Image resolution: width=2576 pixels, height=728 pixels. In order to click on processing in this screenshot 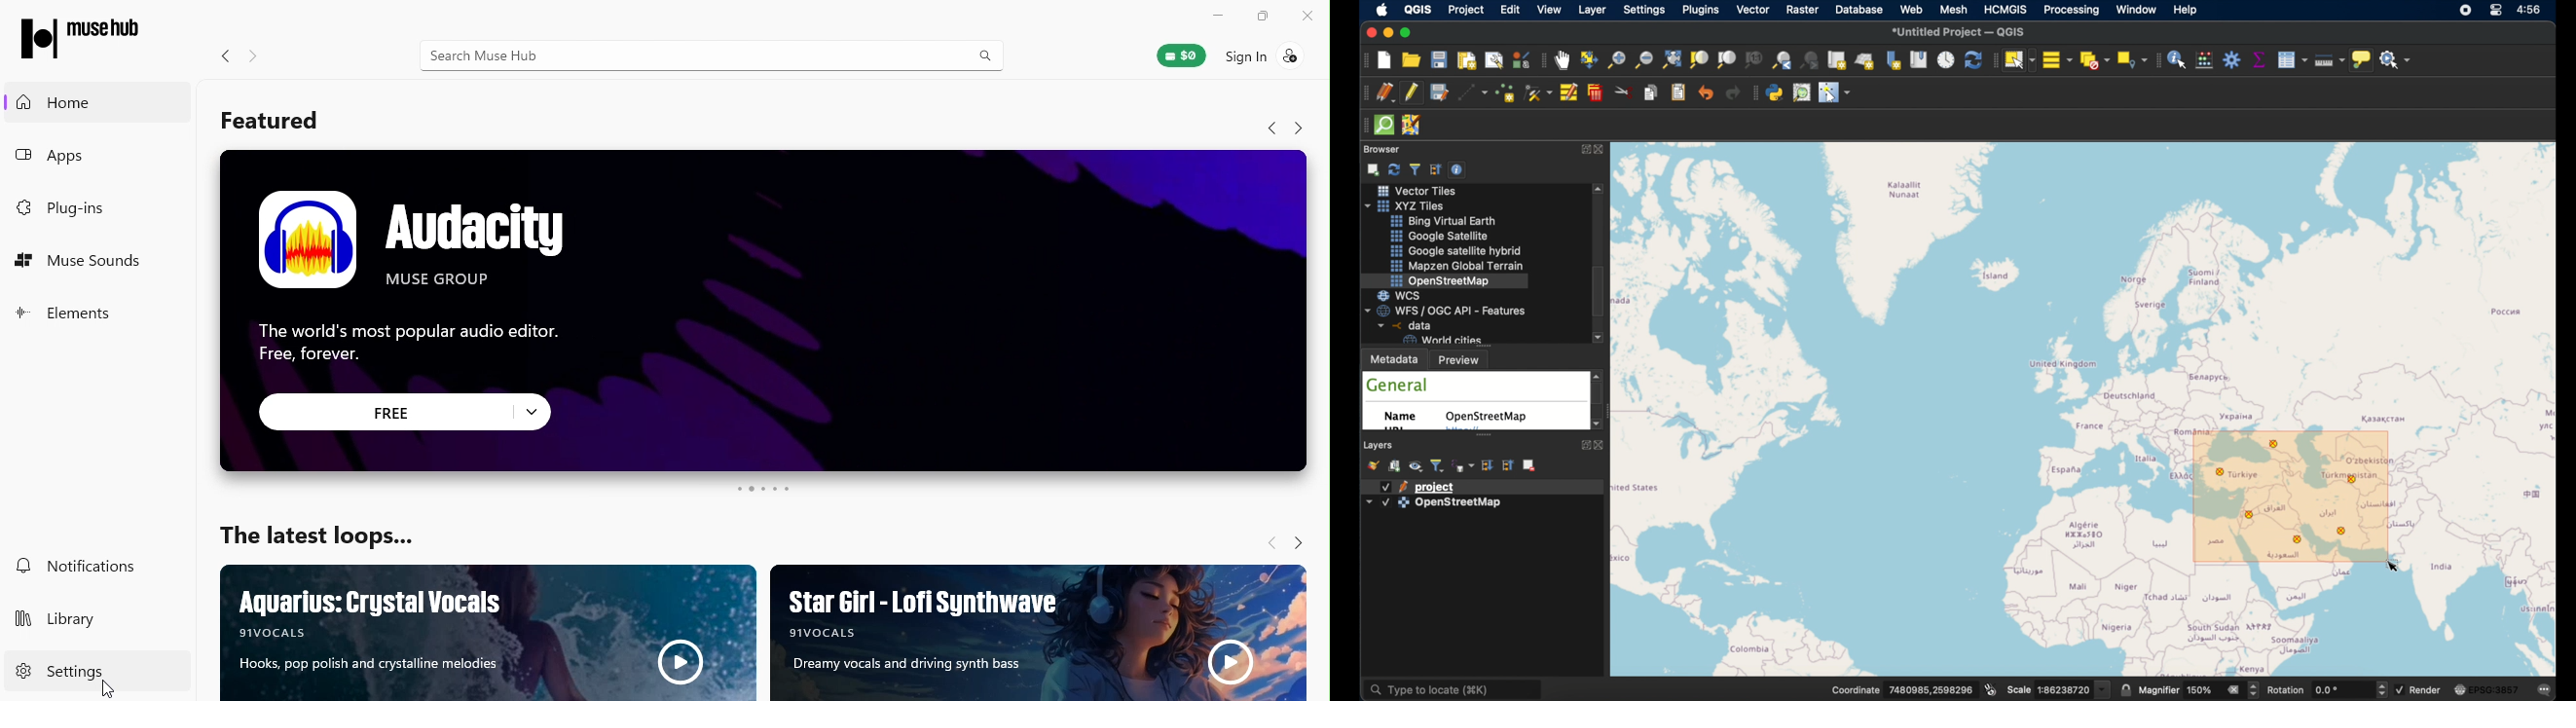, I will do `click(2072, 10)`.